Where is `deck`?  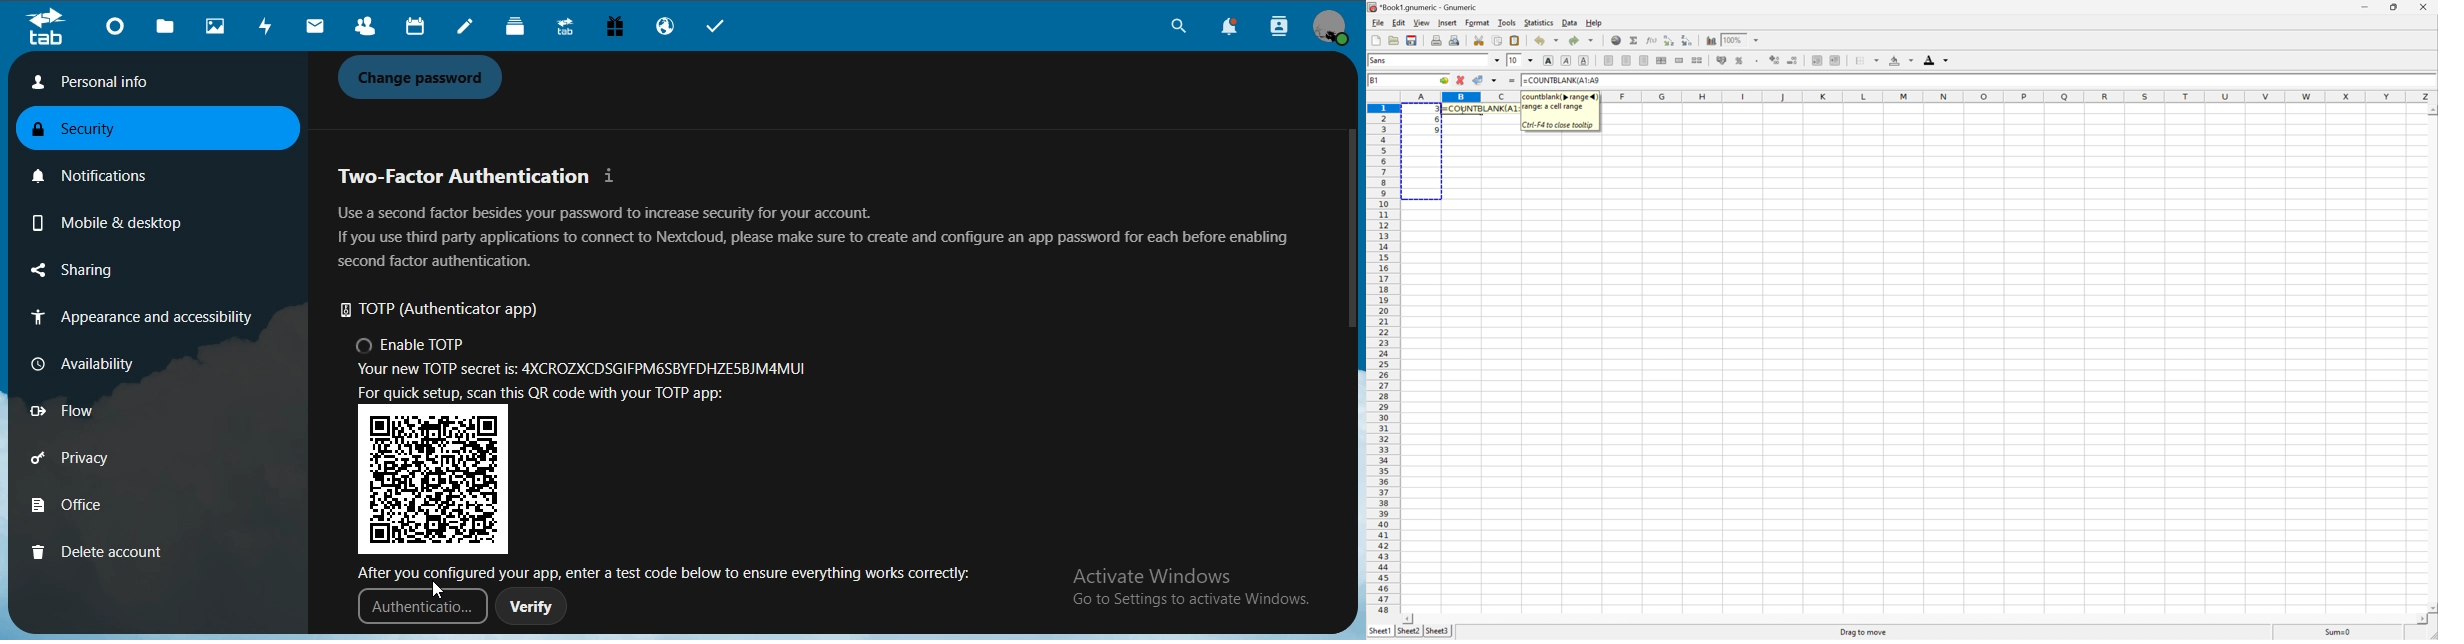 deck is located at coordinates (520, 28).